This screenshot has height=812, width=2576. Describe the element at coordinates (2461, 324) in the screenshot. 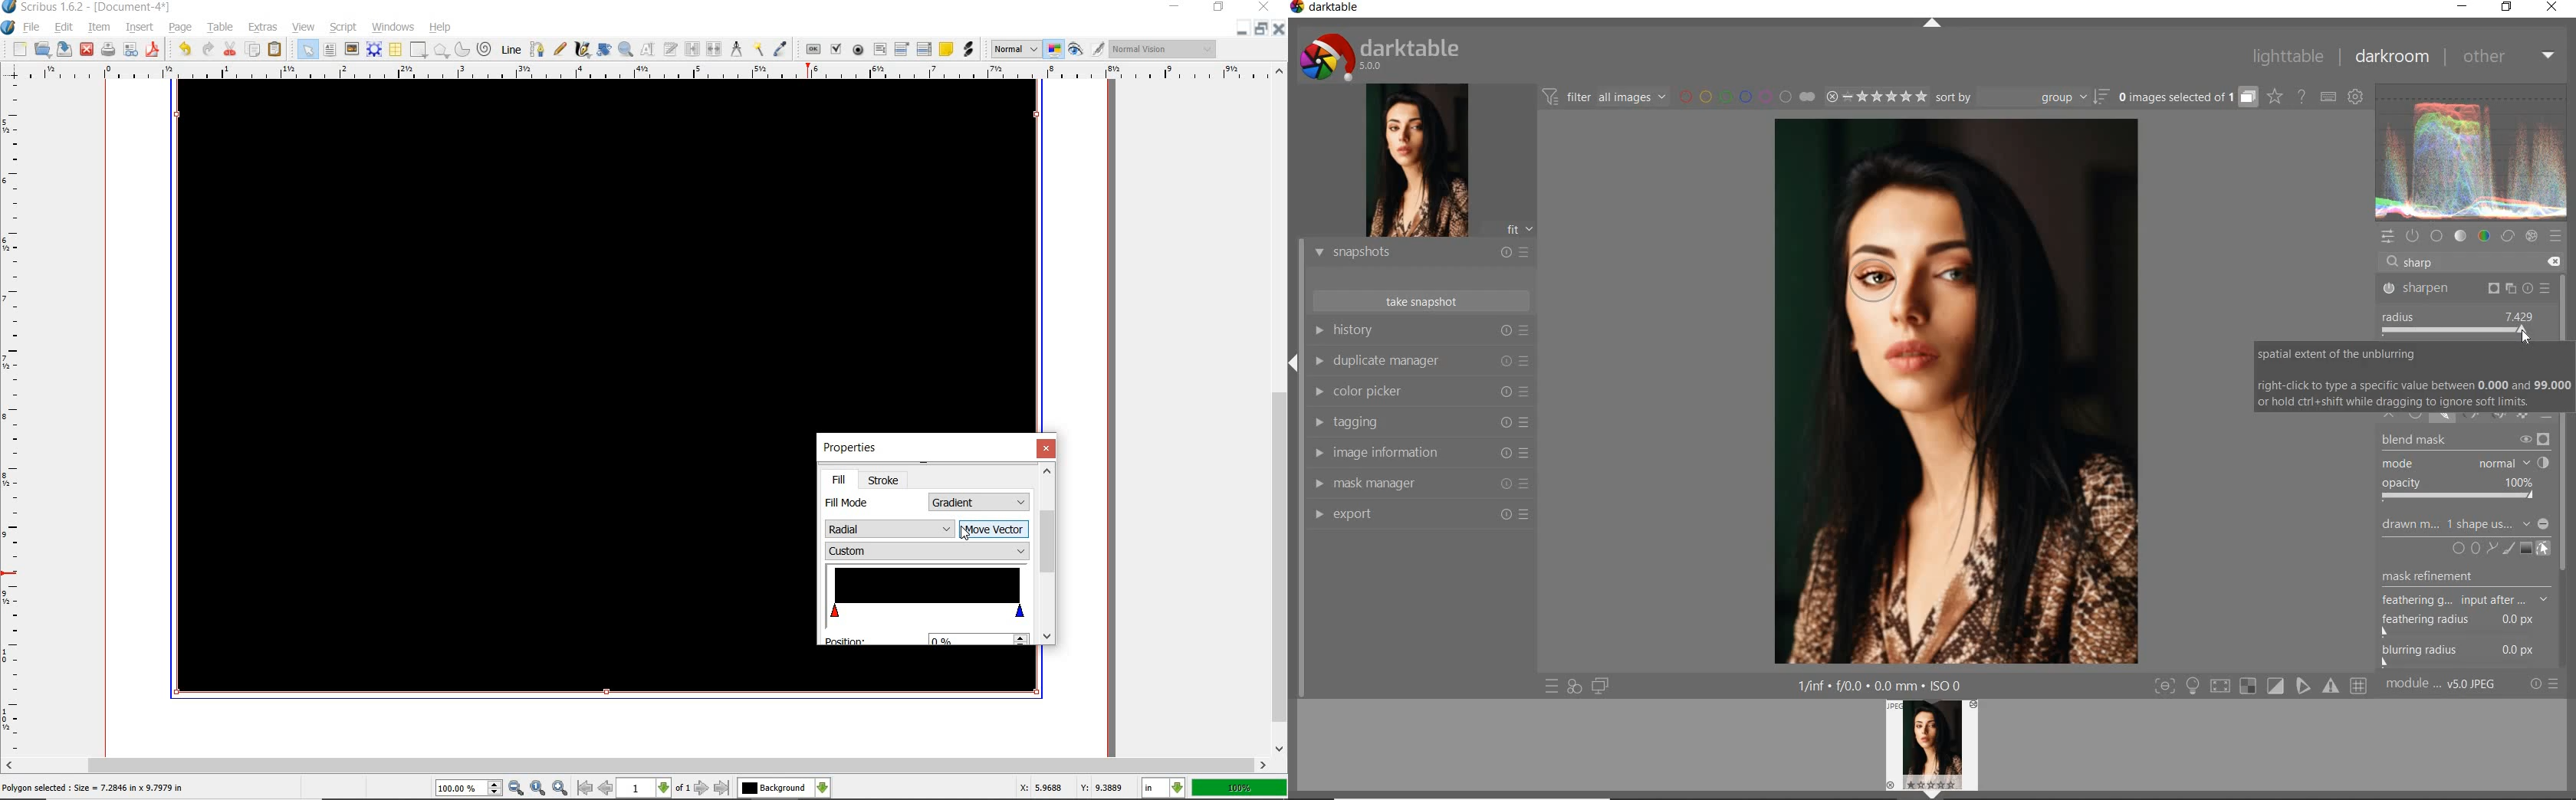

I see `radius adjusted` at that location.